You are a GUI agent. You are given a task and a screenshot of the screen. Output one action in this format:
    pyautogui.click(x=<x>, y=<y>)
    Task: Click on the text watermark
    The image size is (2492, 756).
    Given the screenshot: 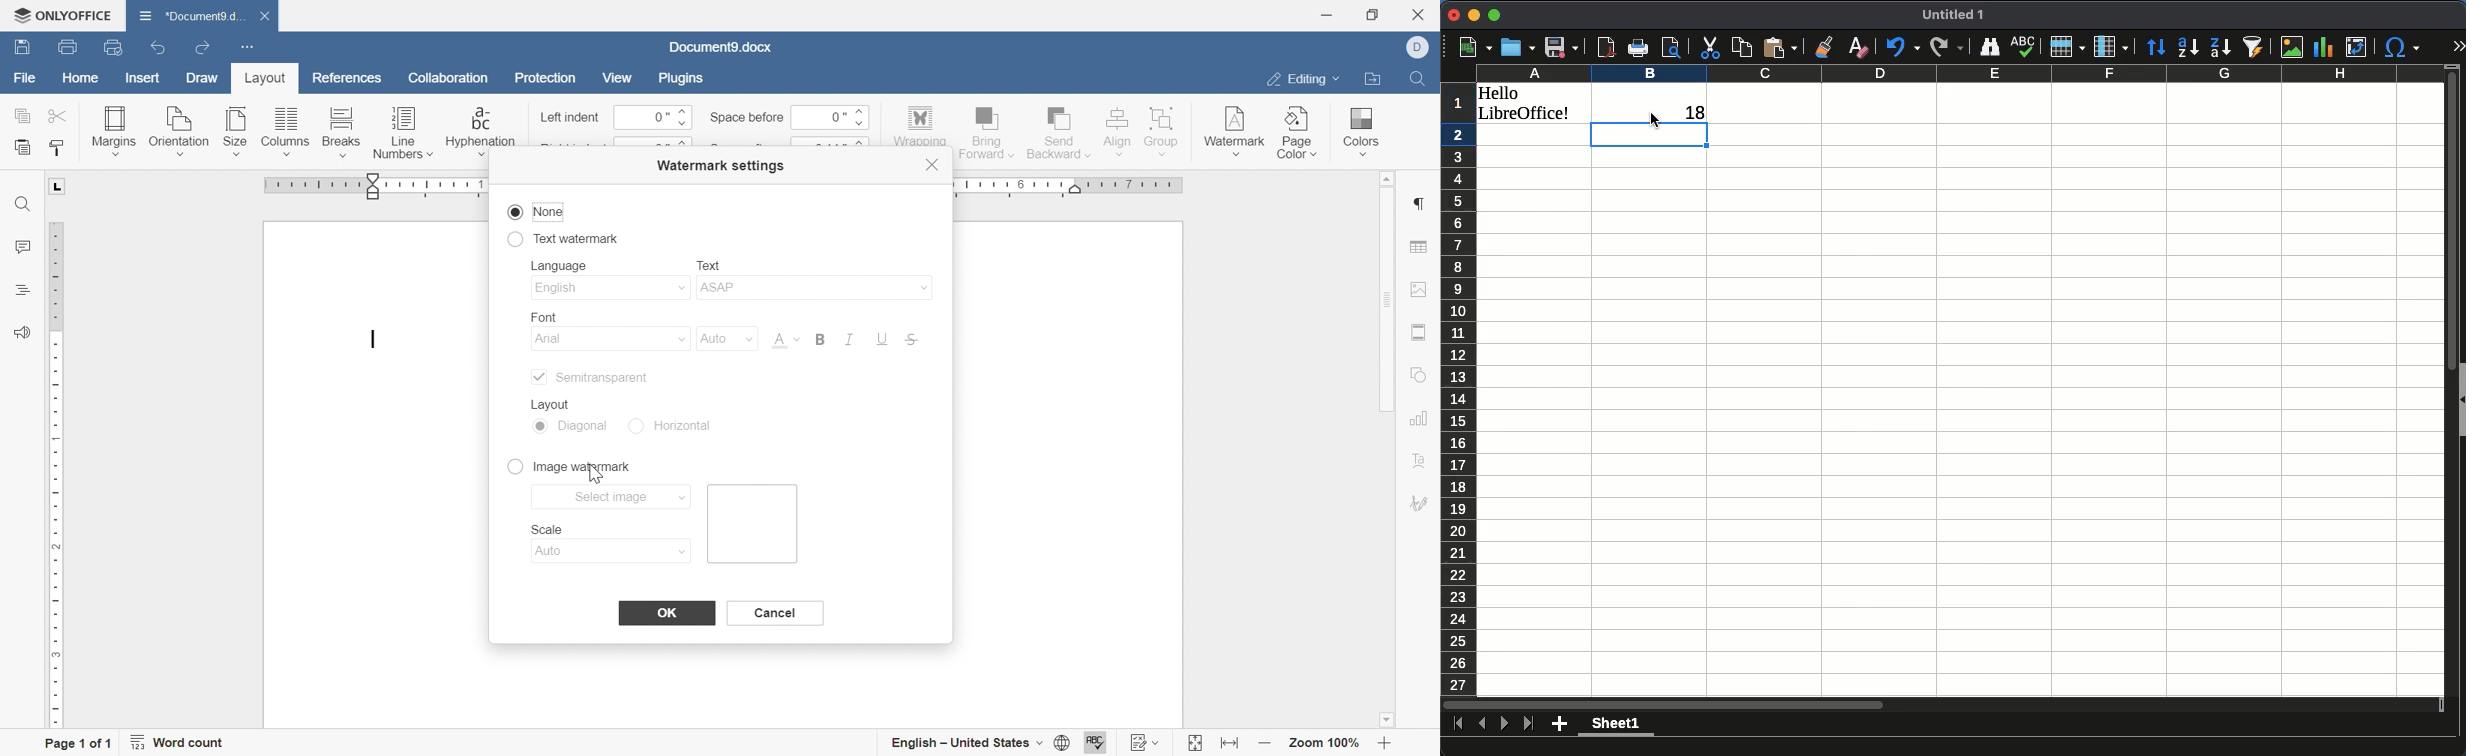 What is the action you would take?
    pyautogui.click(x=562, y=236)
    